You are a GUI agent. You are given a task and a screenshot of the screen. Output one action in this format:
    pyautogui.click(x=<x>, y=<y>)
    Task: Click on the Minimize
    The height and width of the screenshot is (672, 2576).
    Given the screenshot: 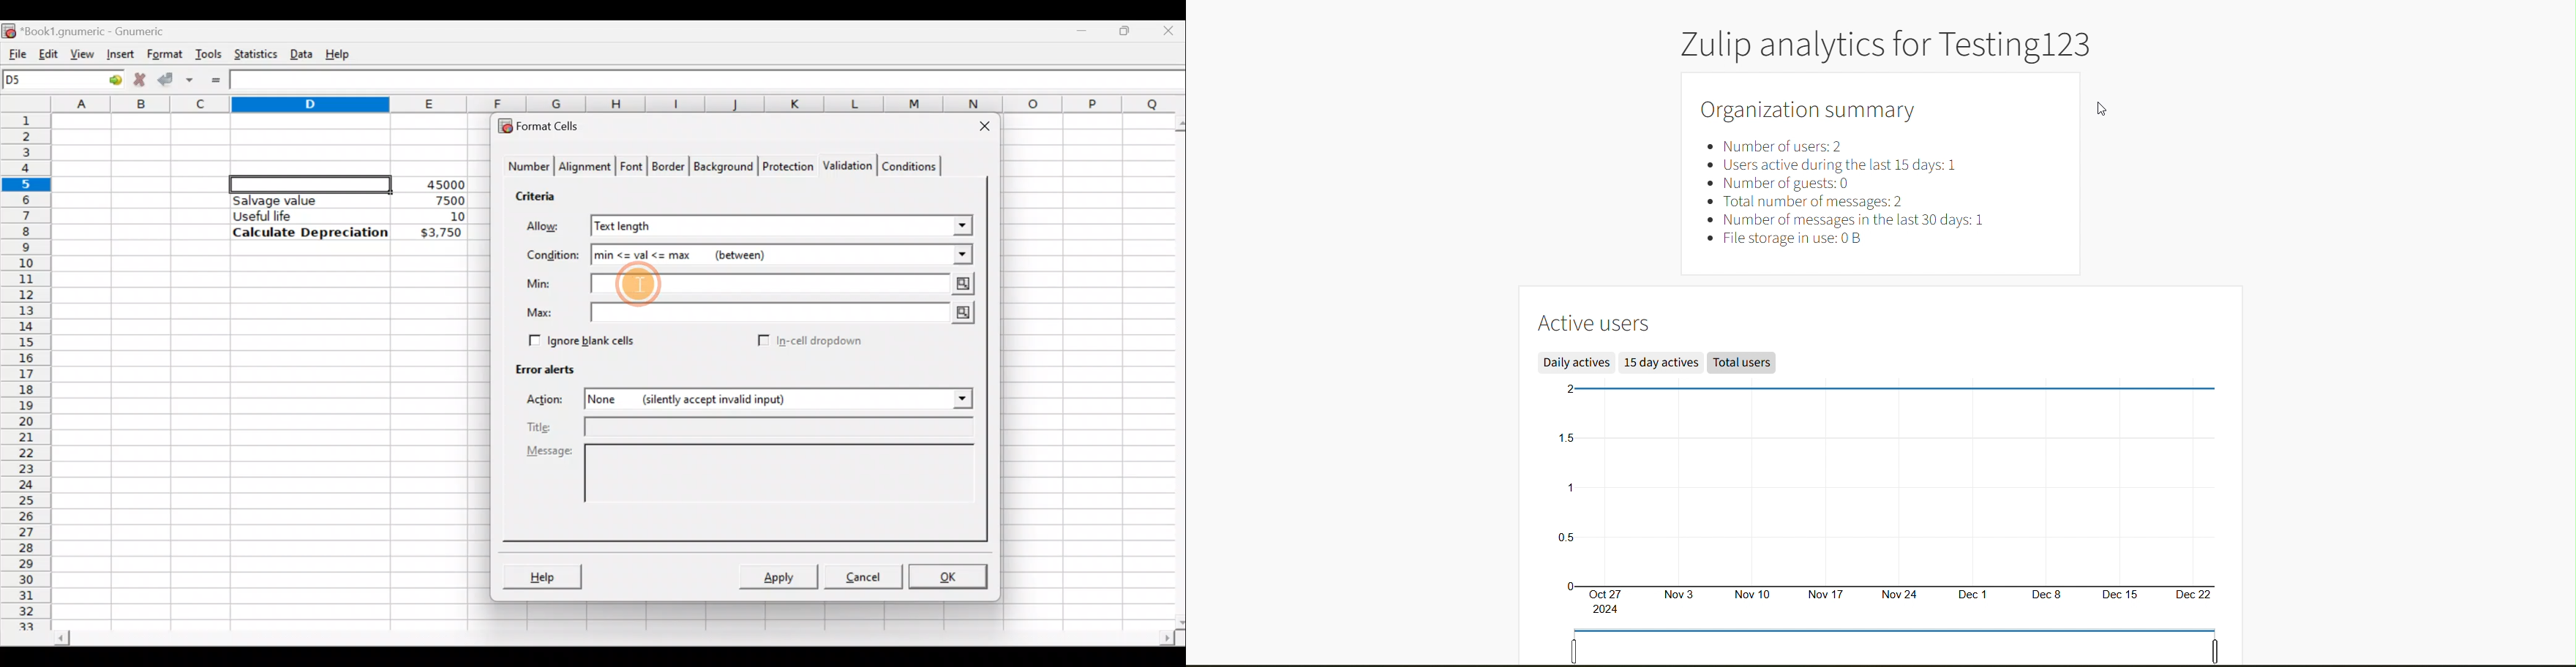 What is the action you would take?
    pyautogui.click(x=1085, y=28)
    